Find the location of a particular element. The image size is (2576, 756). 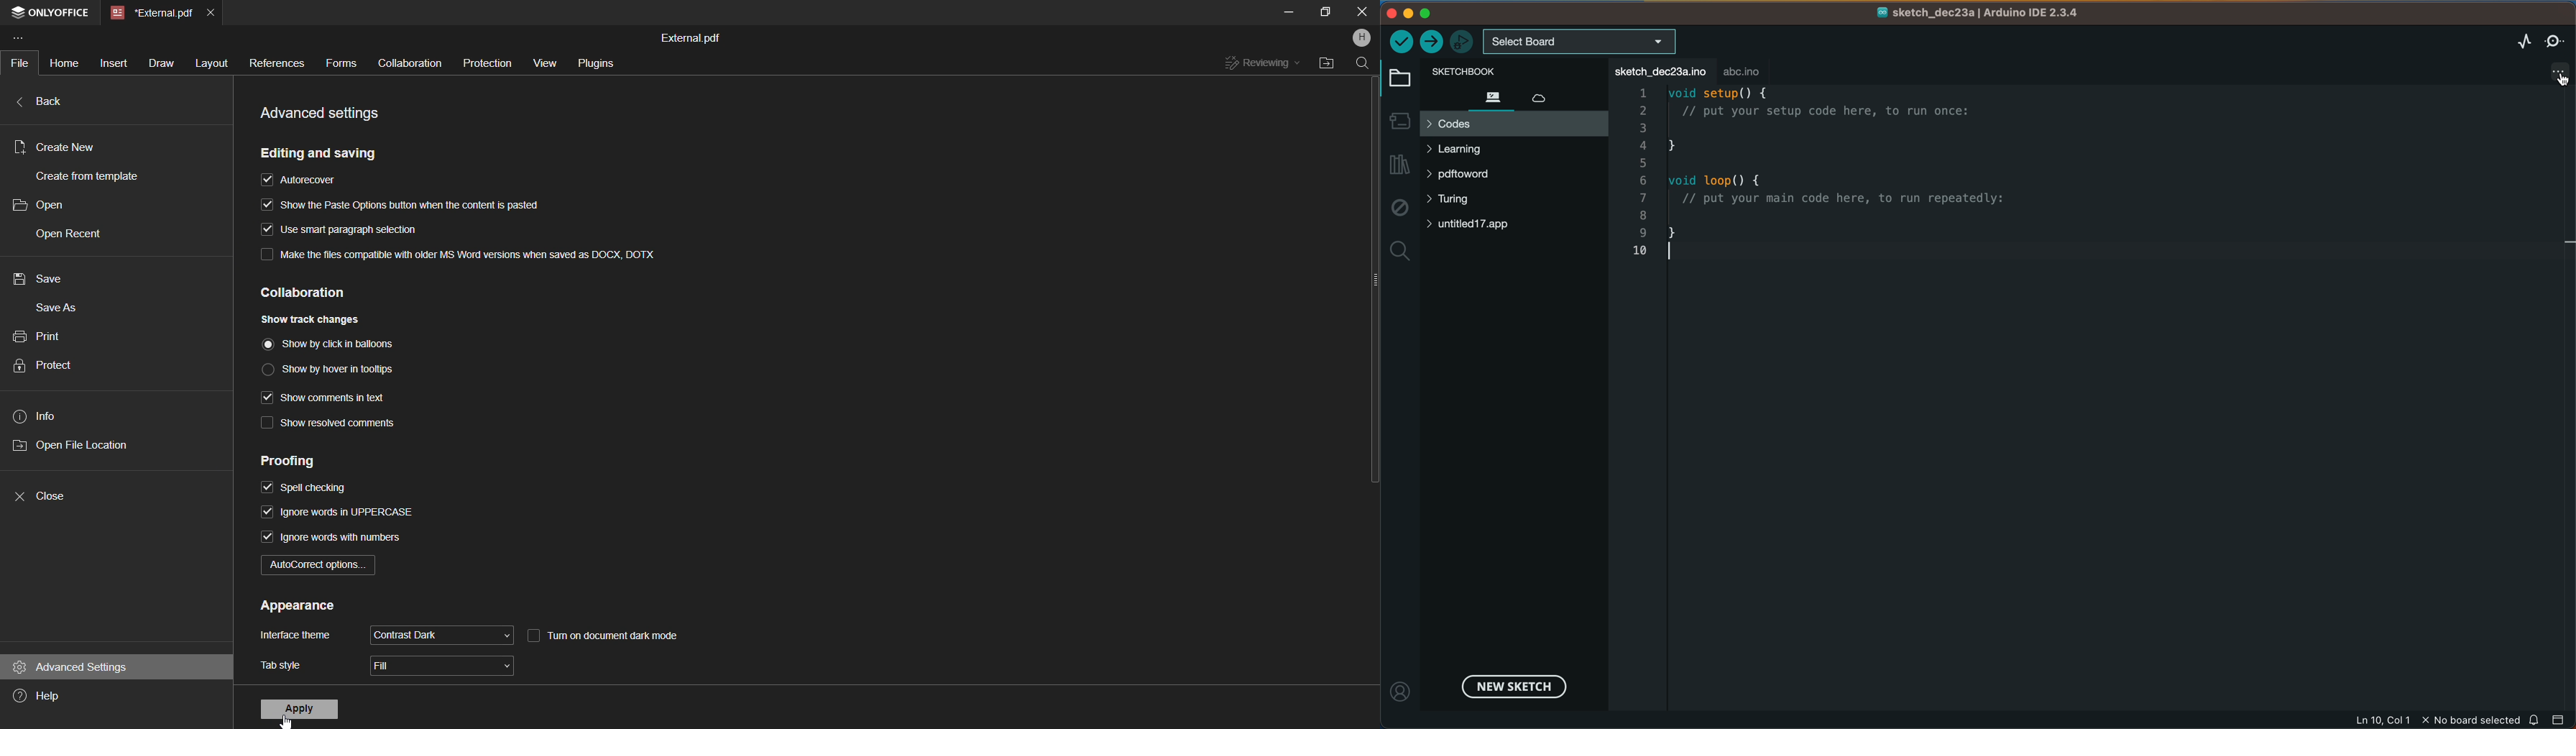

tab style is located at coordinates (281, 666).